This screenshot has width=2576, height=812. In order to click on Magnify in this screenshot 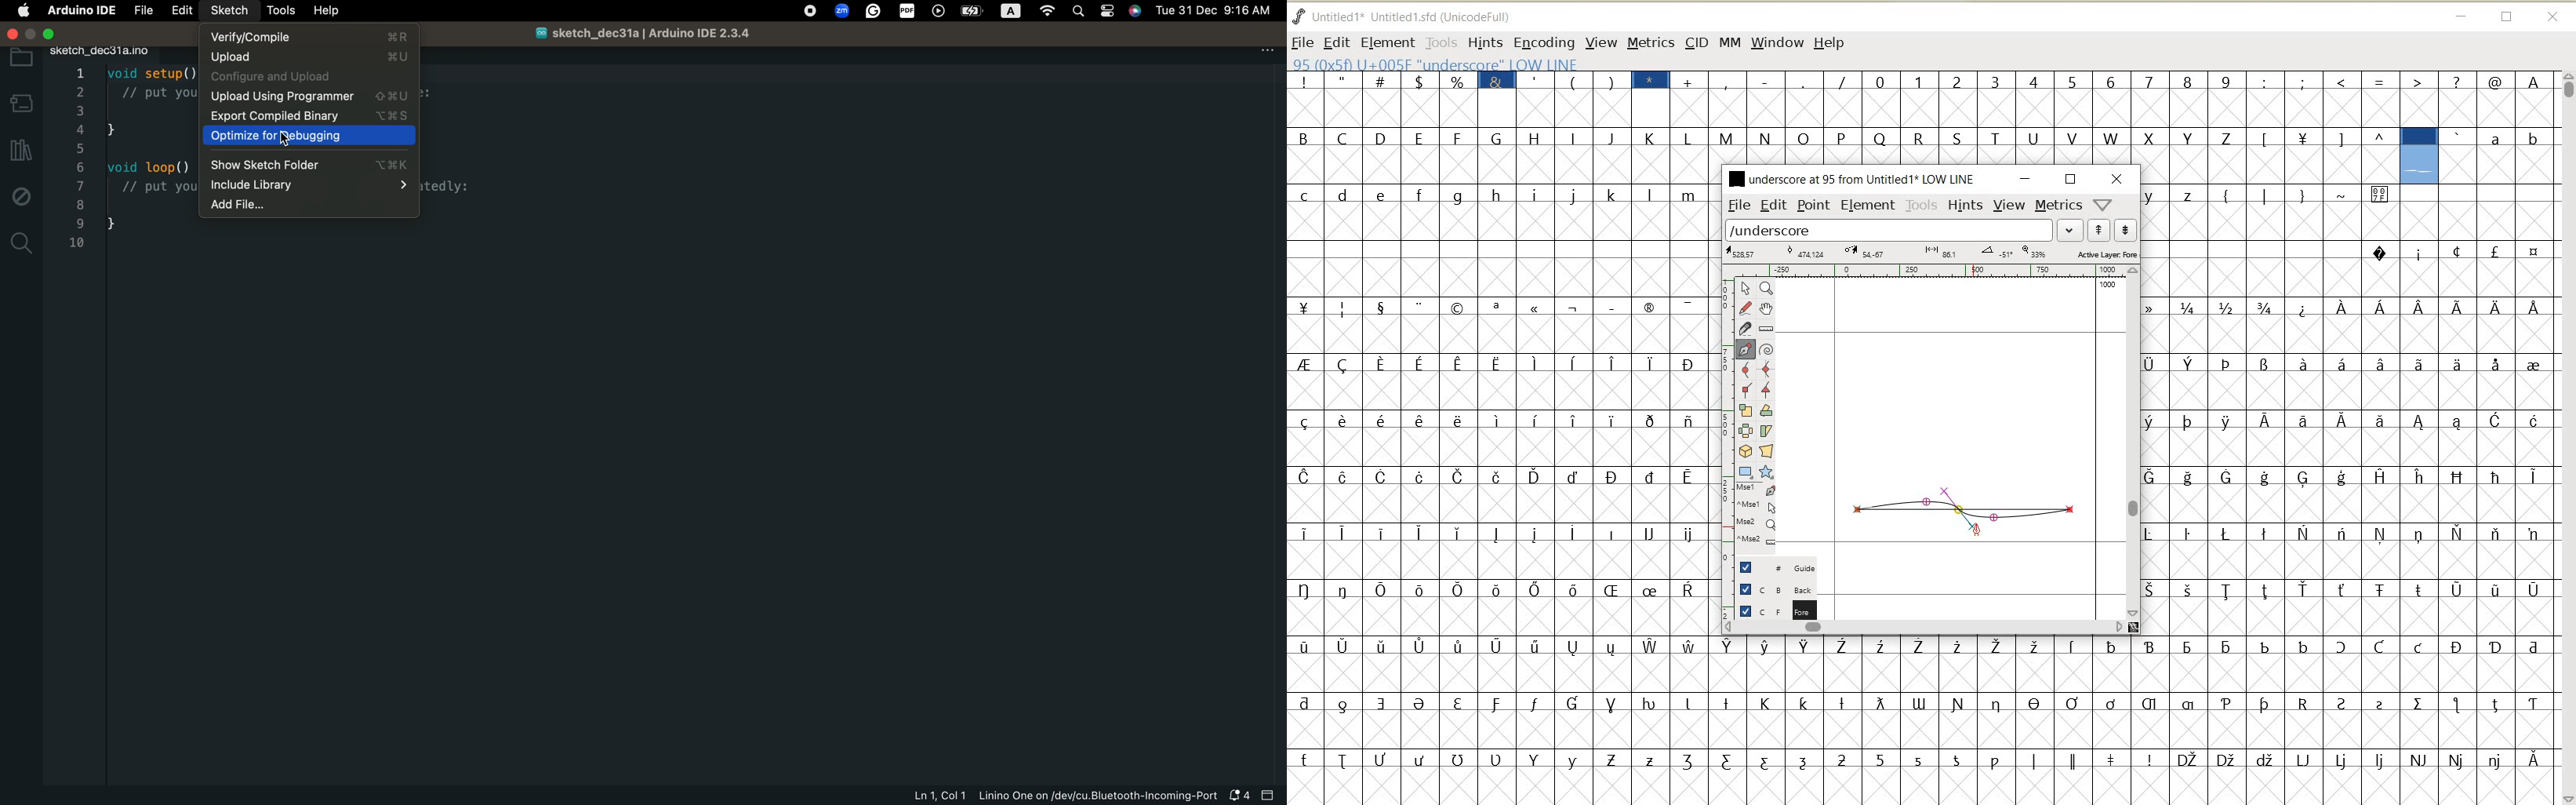, I will do `click(1765, 288)`.